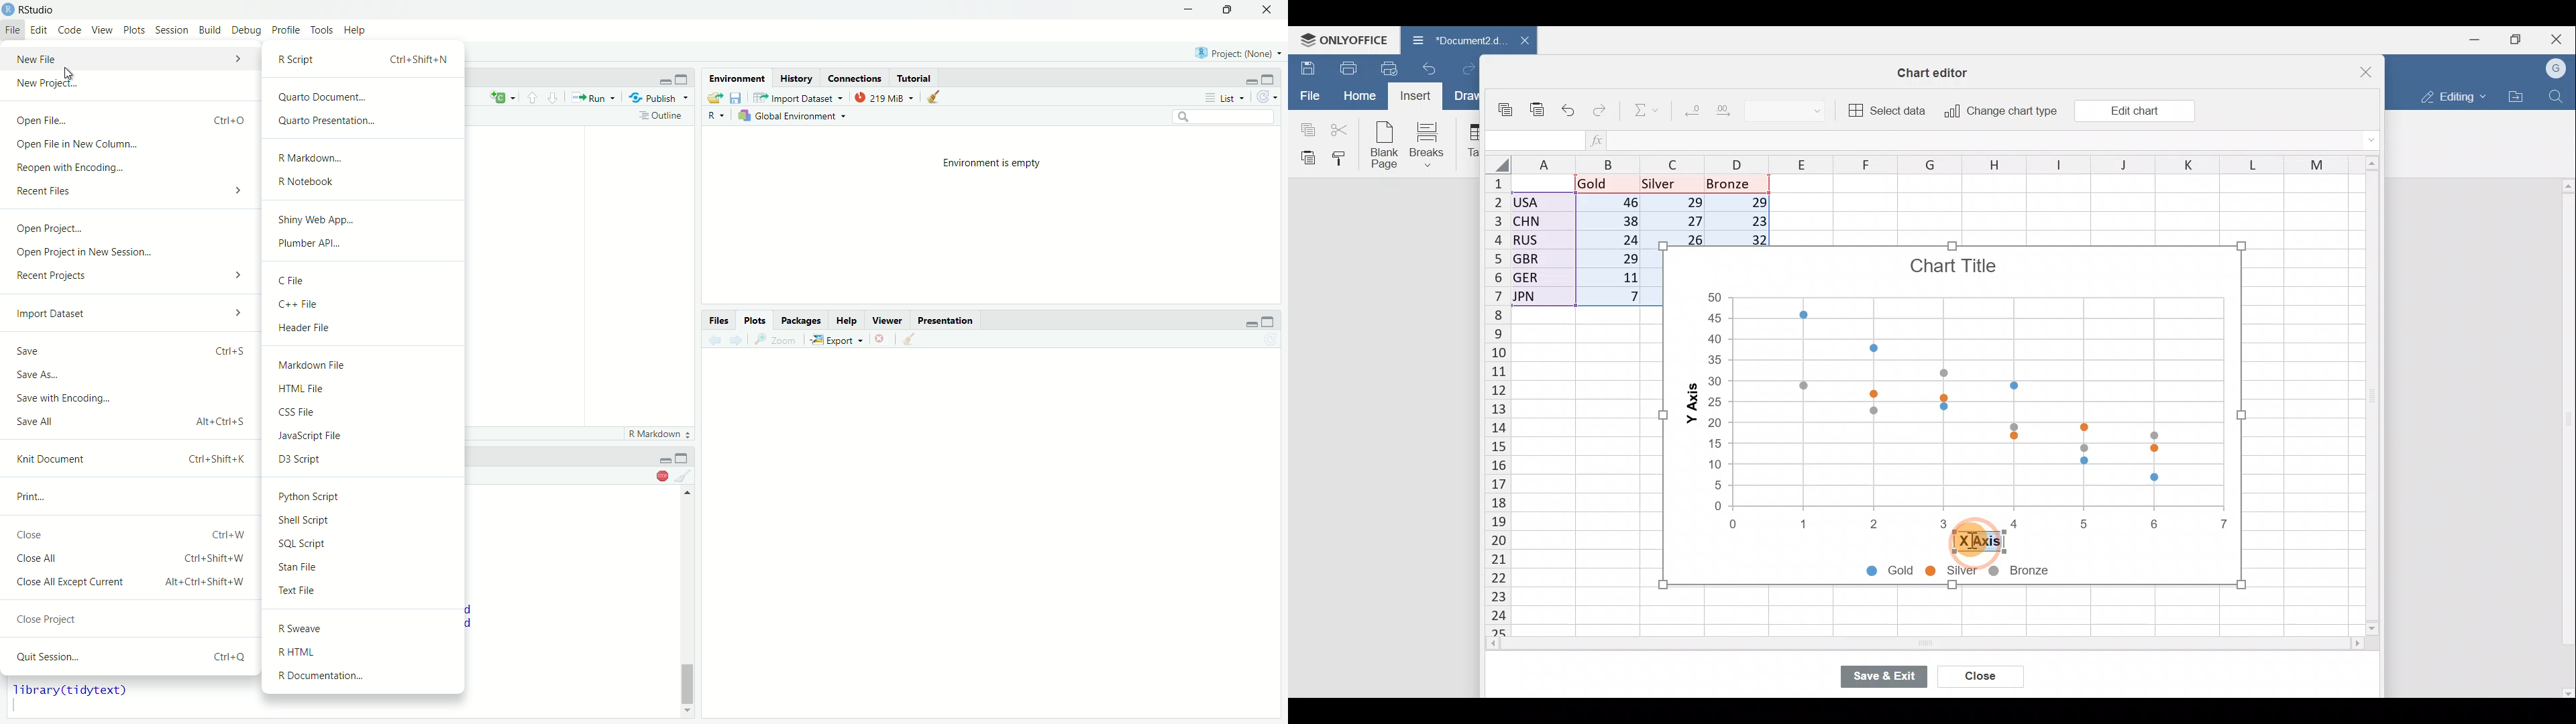 The height and width of the screenshot is (728, 2576). I want to click on Save, so click(131, 349).